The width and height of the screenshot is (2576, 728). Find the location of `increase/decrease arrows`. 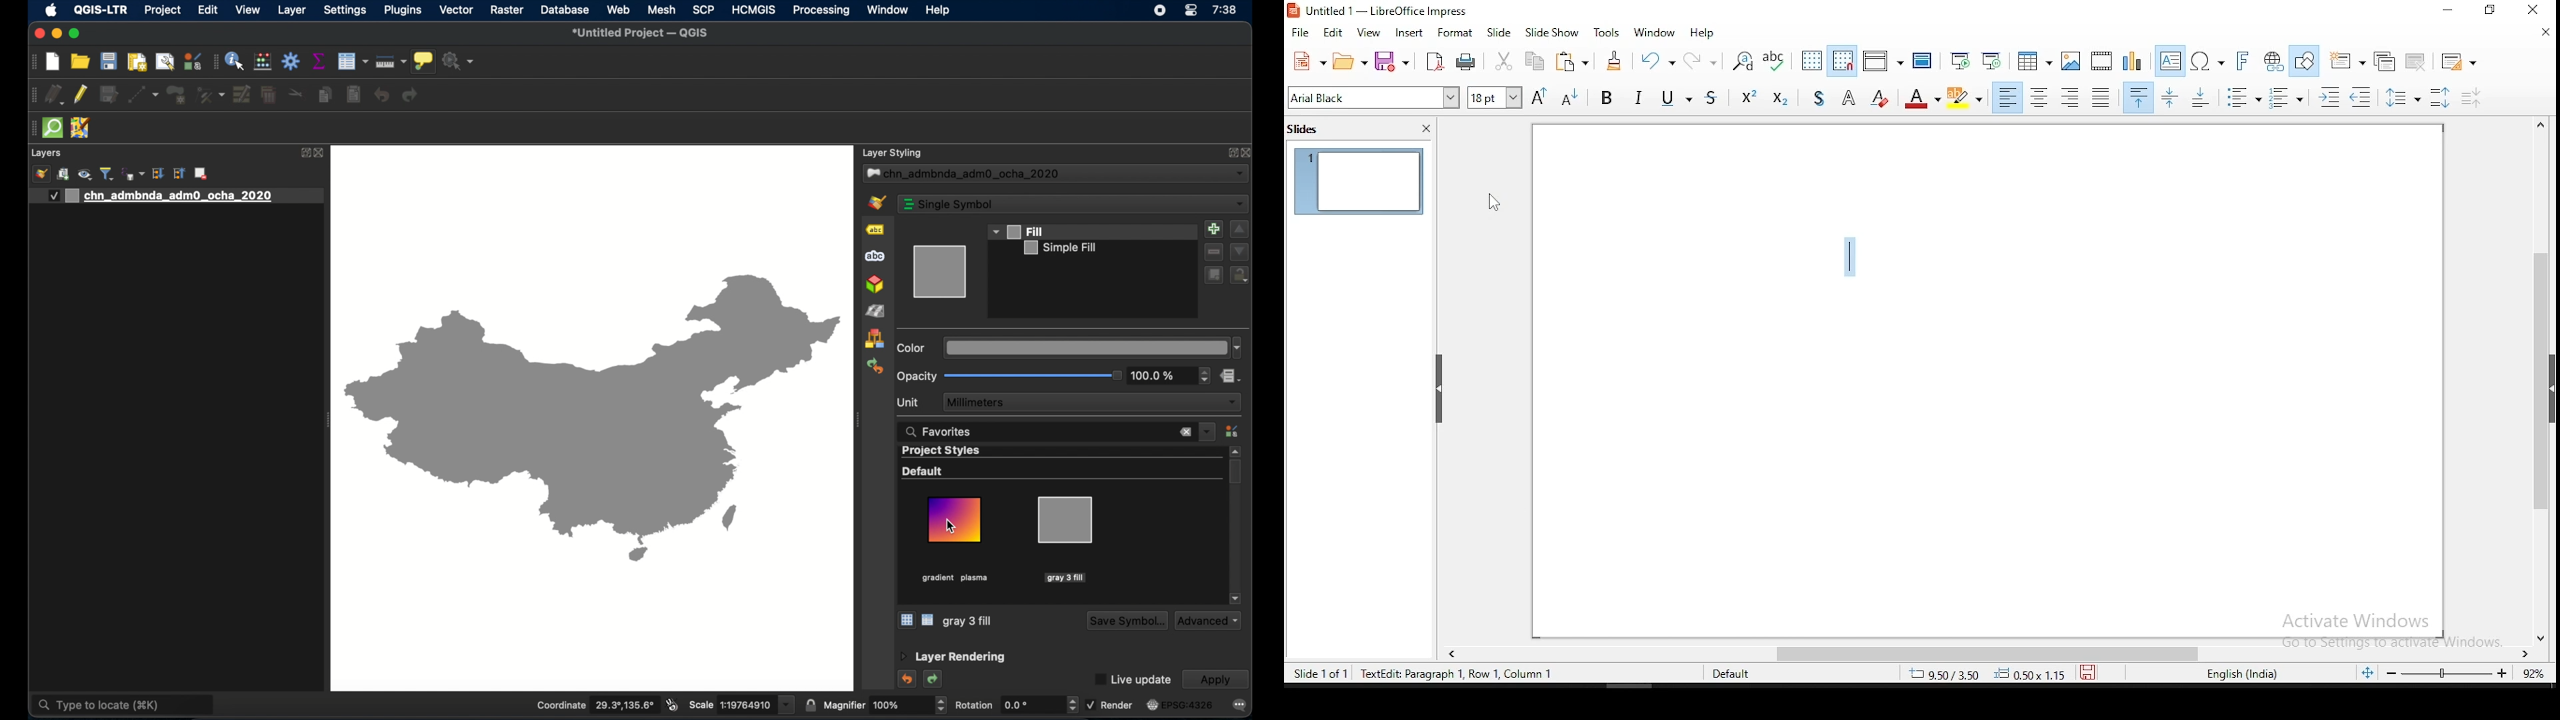

increase/decrease arrows is located at coordinates (1075, 706).